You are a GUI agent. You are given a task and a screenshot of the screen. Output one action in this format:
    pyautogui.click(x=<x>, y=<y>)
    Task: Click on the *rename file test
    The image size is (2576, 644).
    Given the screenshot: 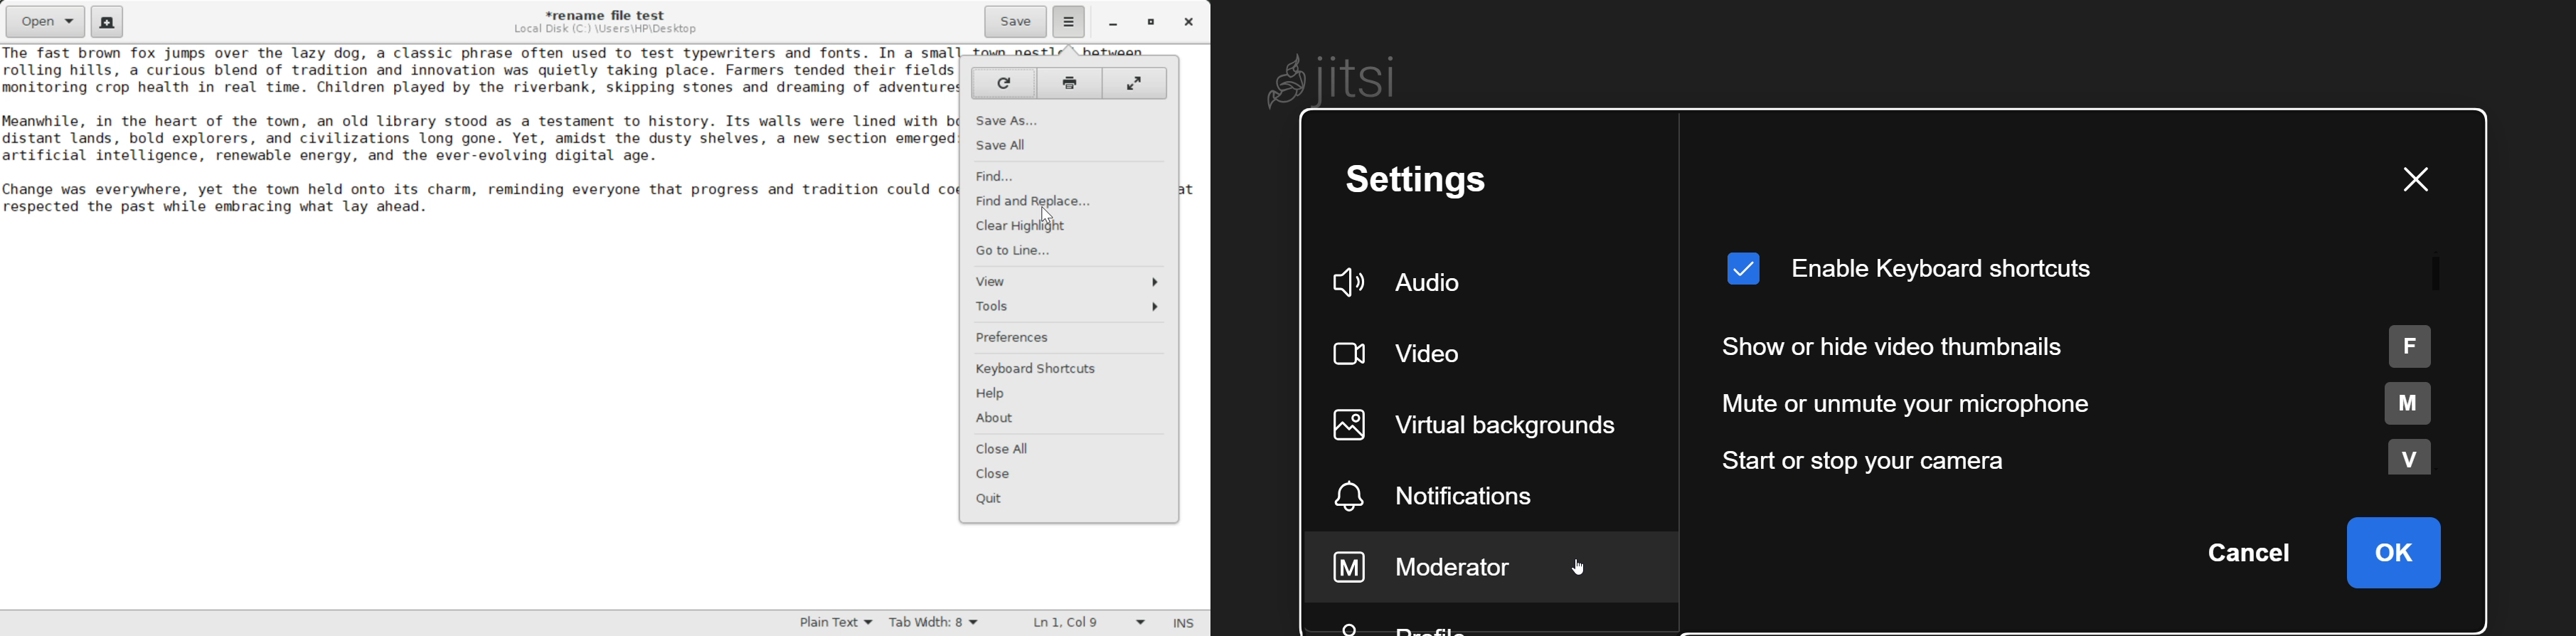 What is the action you would take?
    pyautogui.click(x=614, y=15)
    